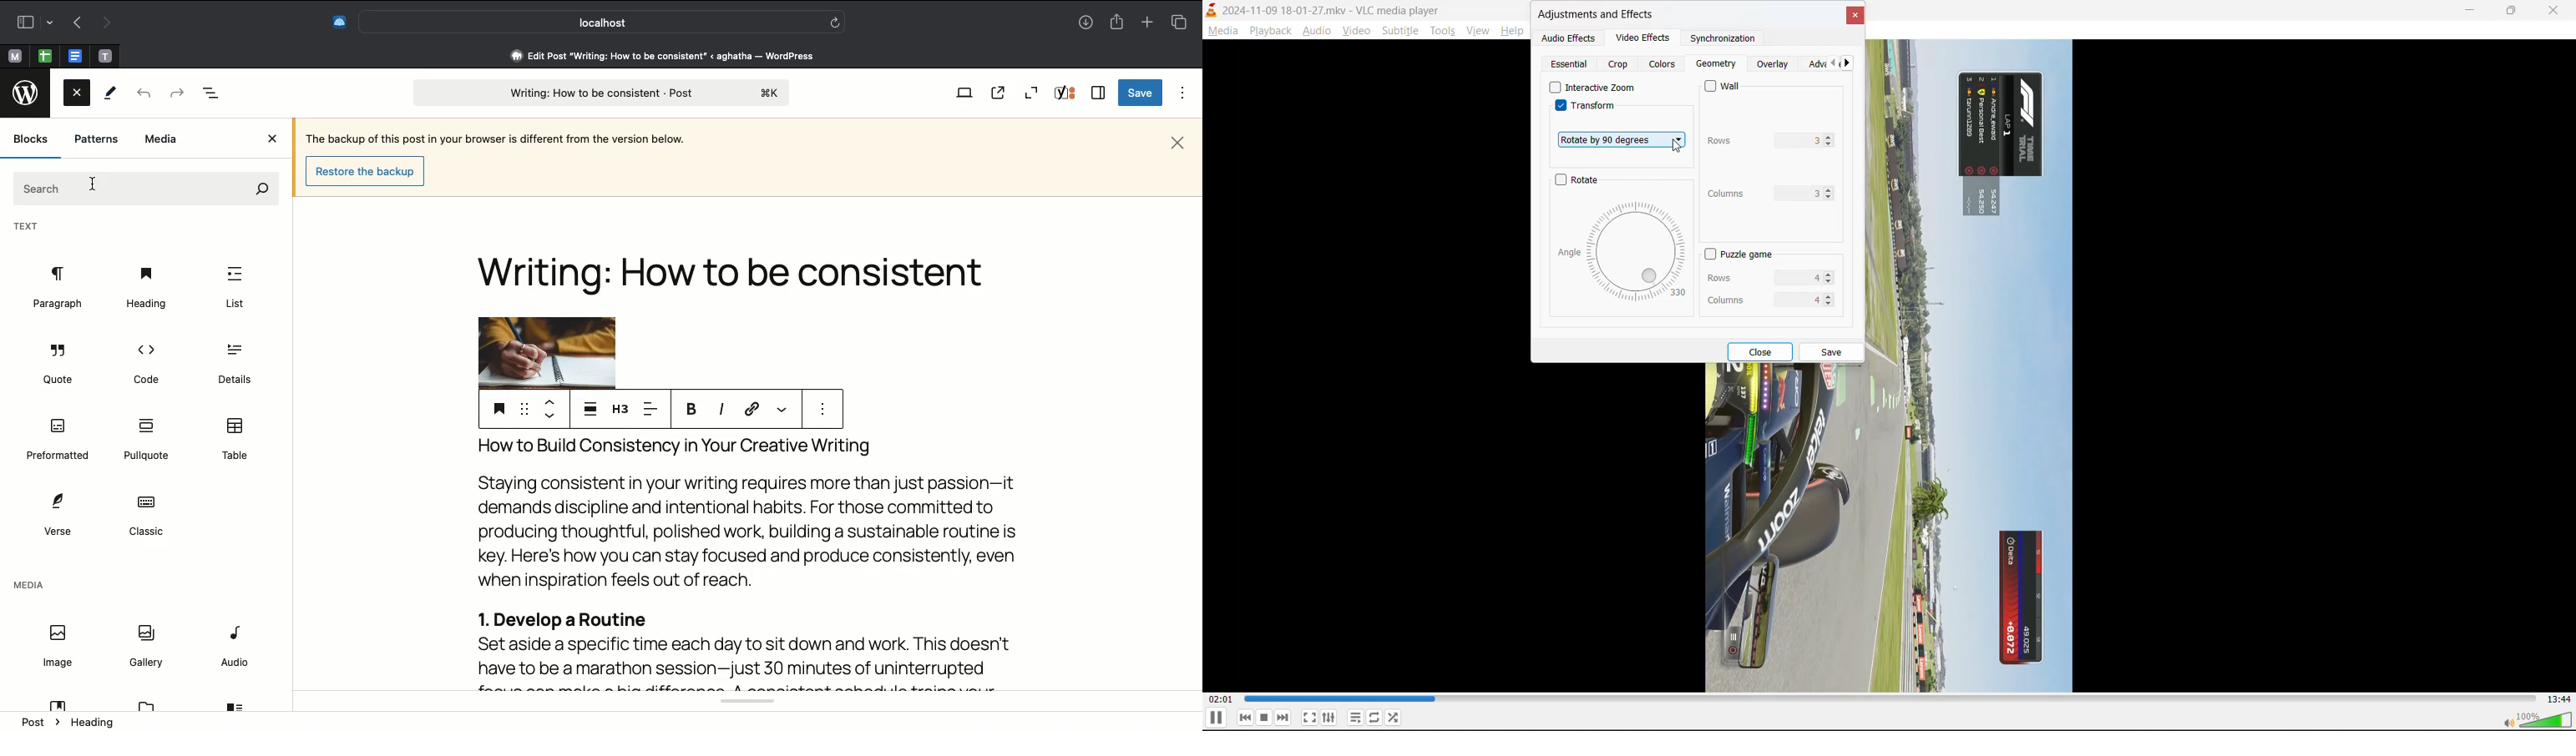  What do you see at coordinates (751, 410) in the screenshot?
I see `URL` at bounding box center [751, 410].